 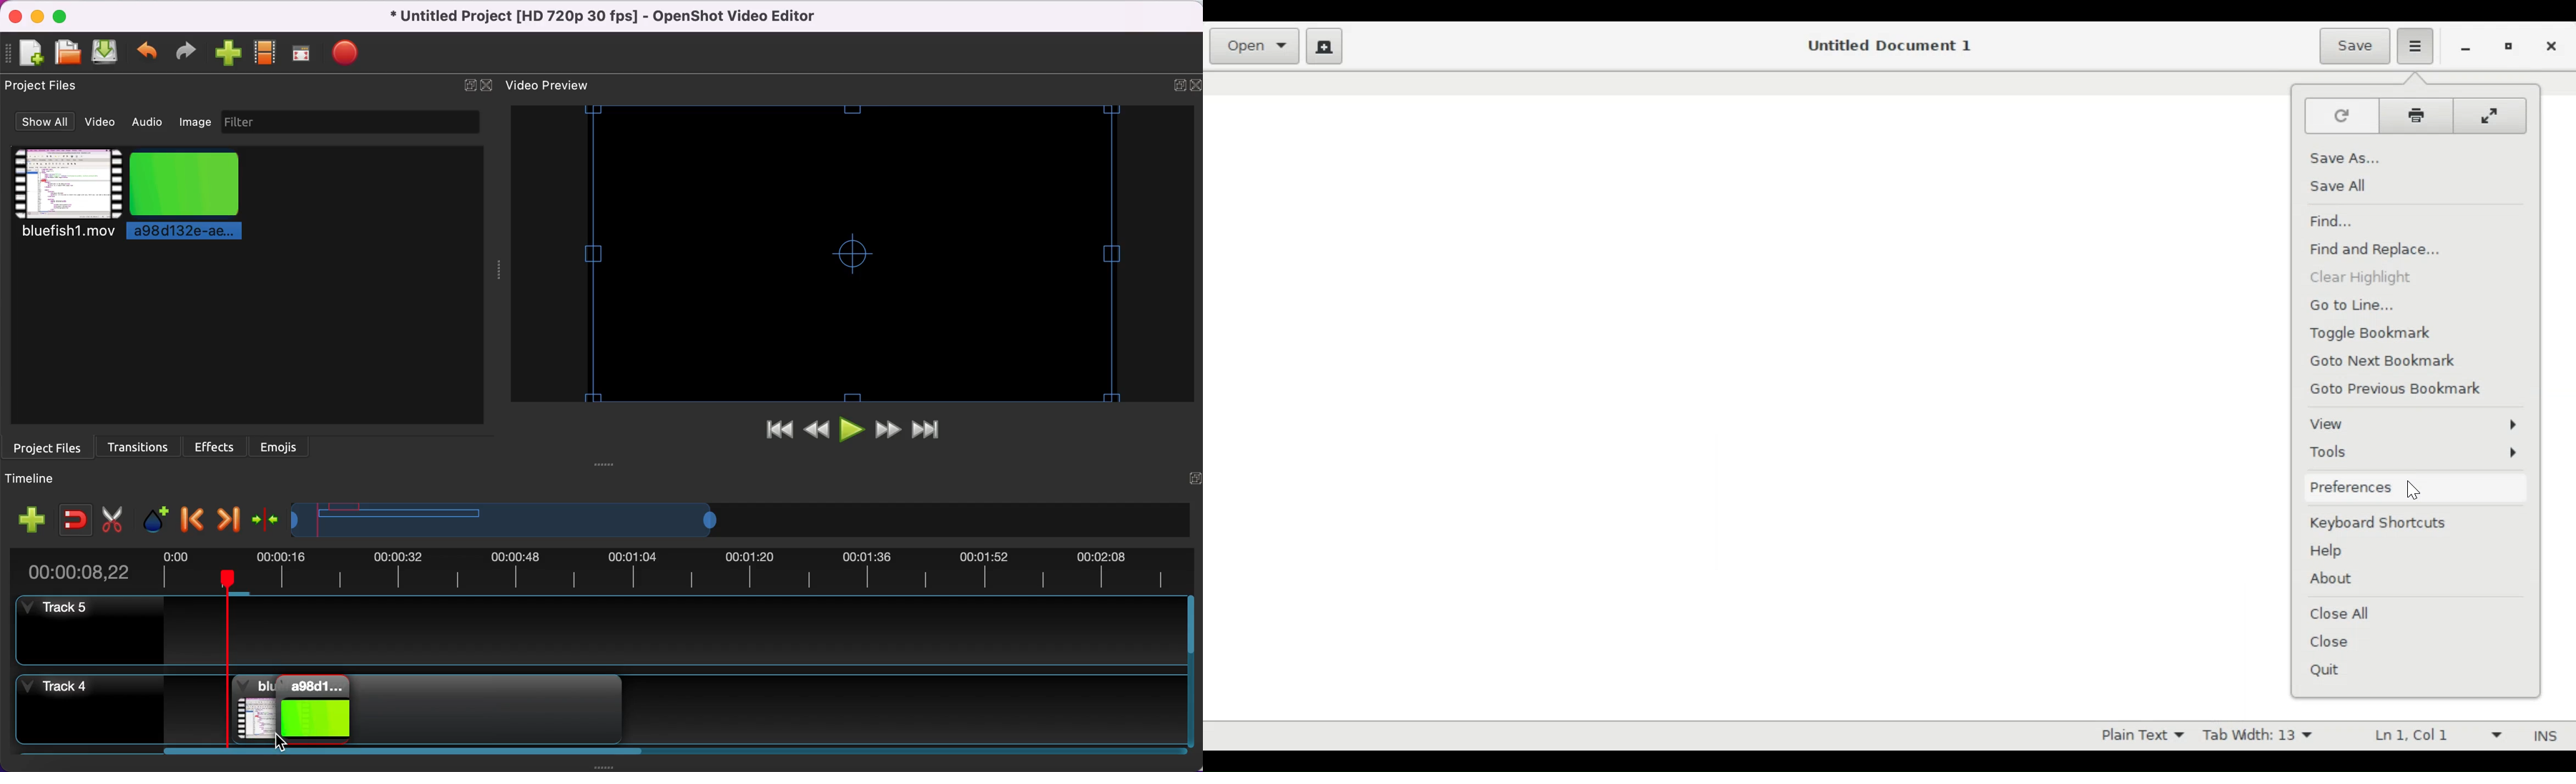 I want to click on add track, so click(x=32, y=518).